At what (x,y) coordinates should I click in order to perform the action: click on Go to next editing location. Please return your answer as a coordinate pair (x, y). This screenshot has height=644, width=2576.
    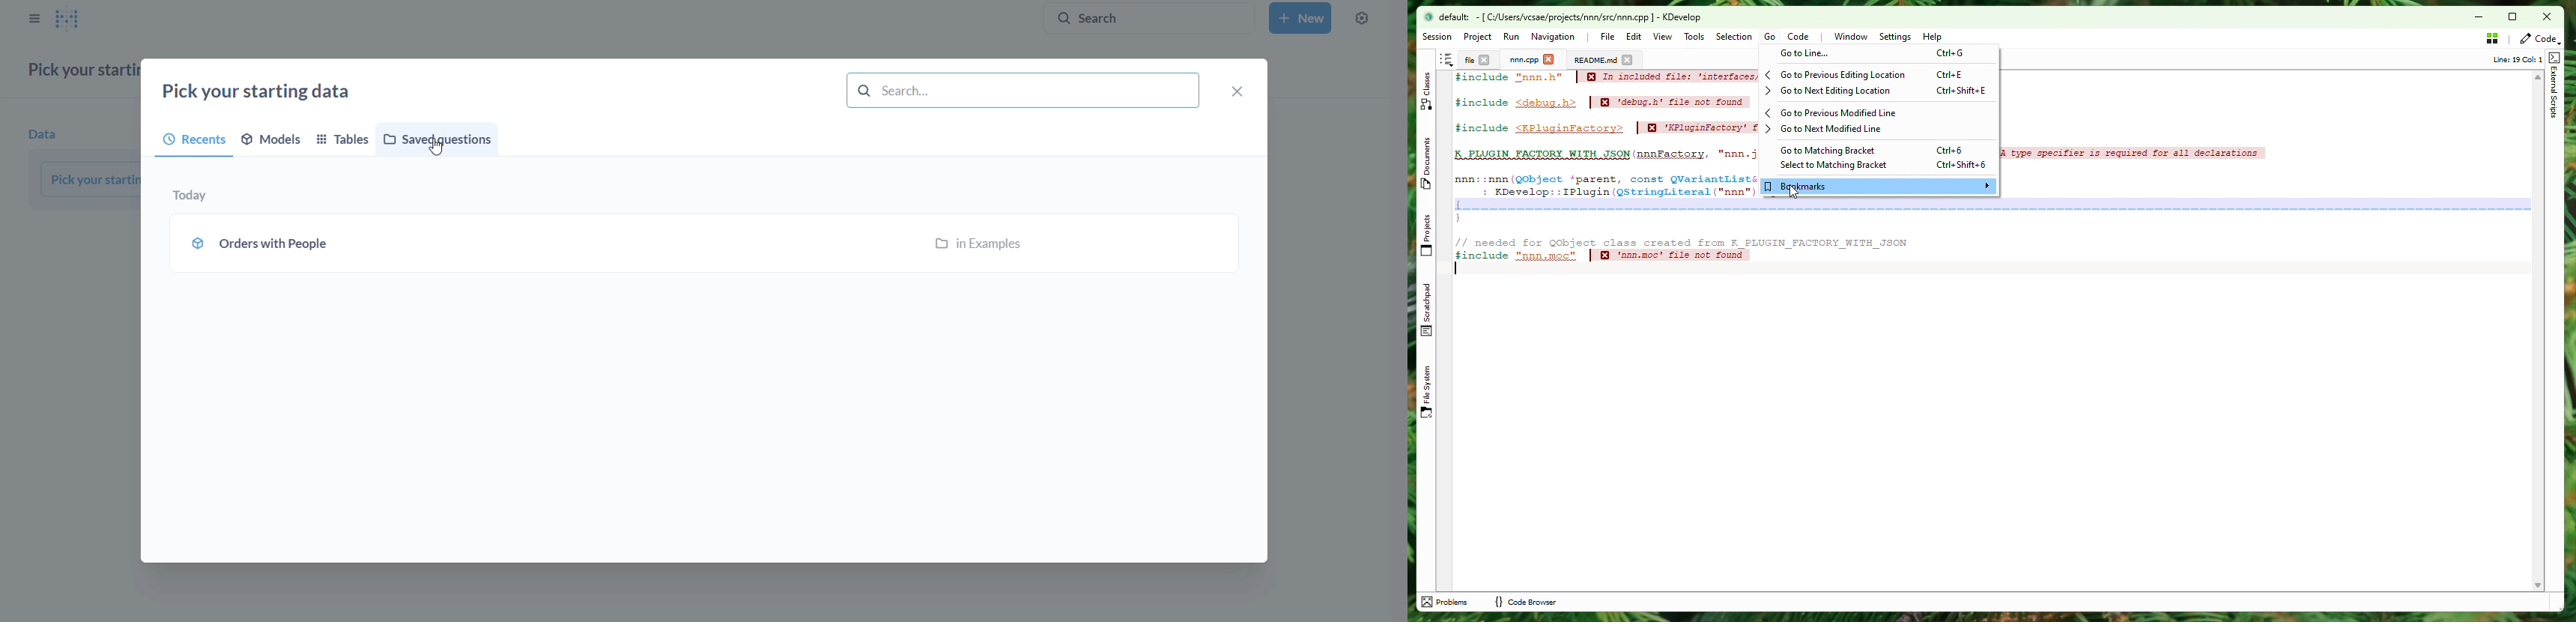
    Looking at the image, I should click on (1878, 90).